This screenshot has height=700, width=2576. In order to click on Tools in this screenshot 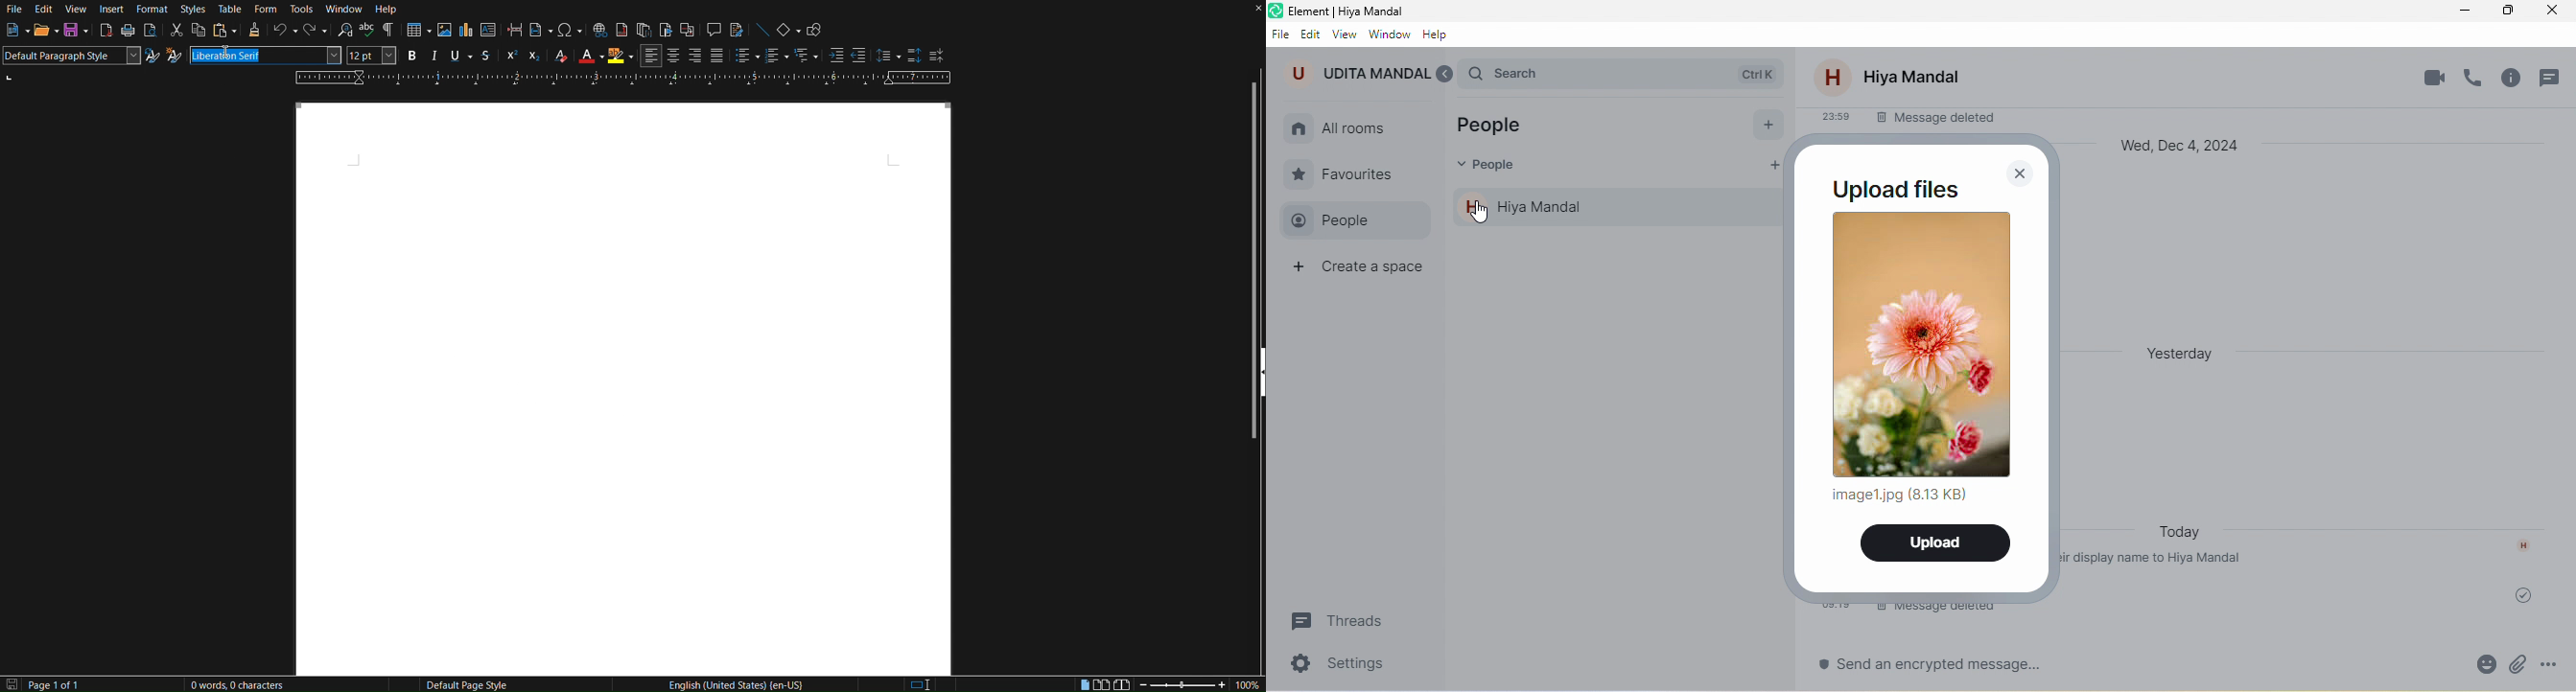, I will do `click(303, 9)`.